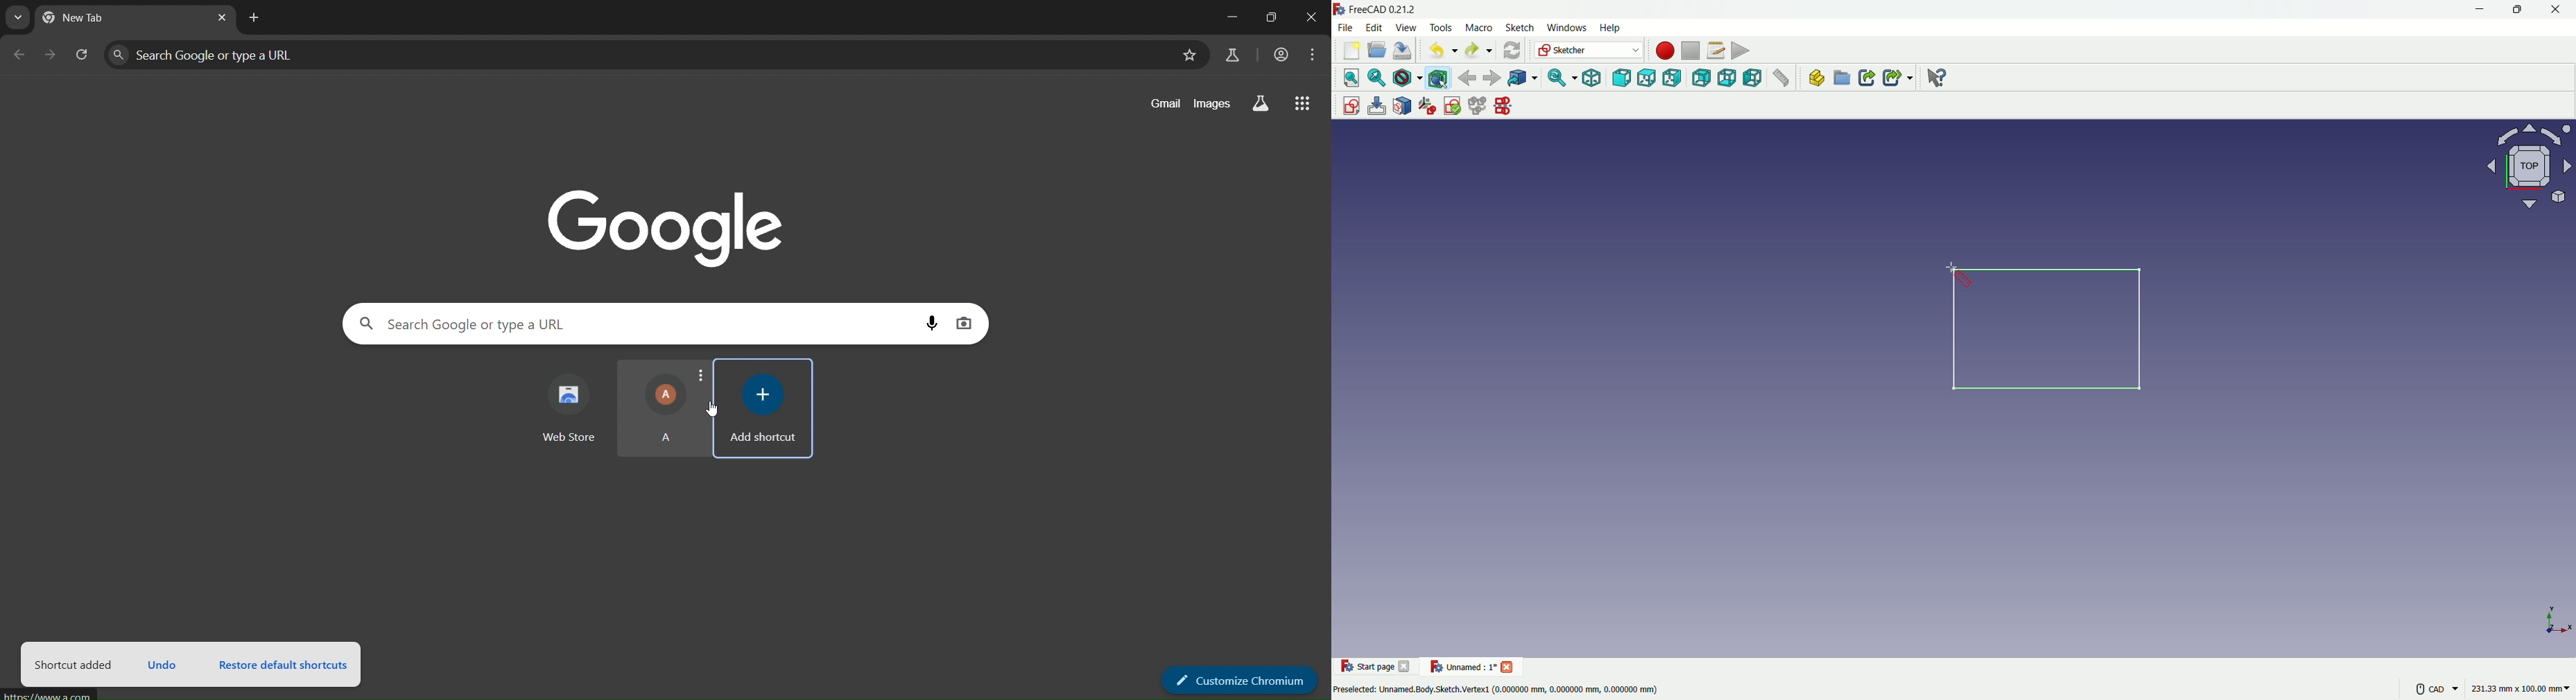 This screenshot has height=700, width=2576. Describe the element at coordinates (1403, 51) in the screenshot. I see `save` at that location.